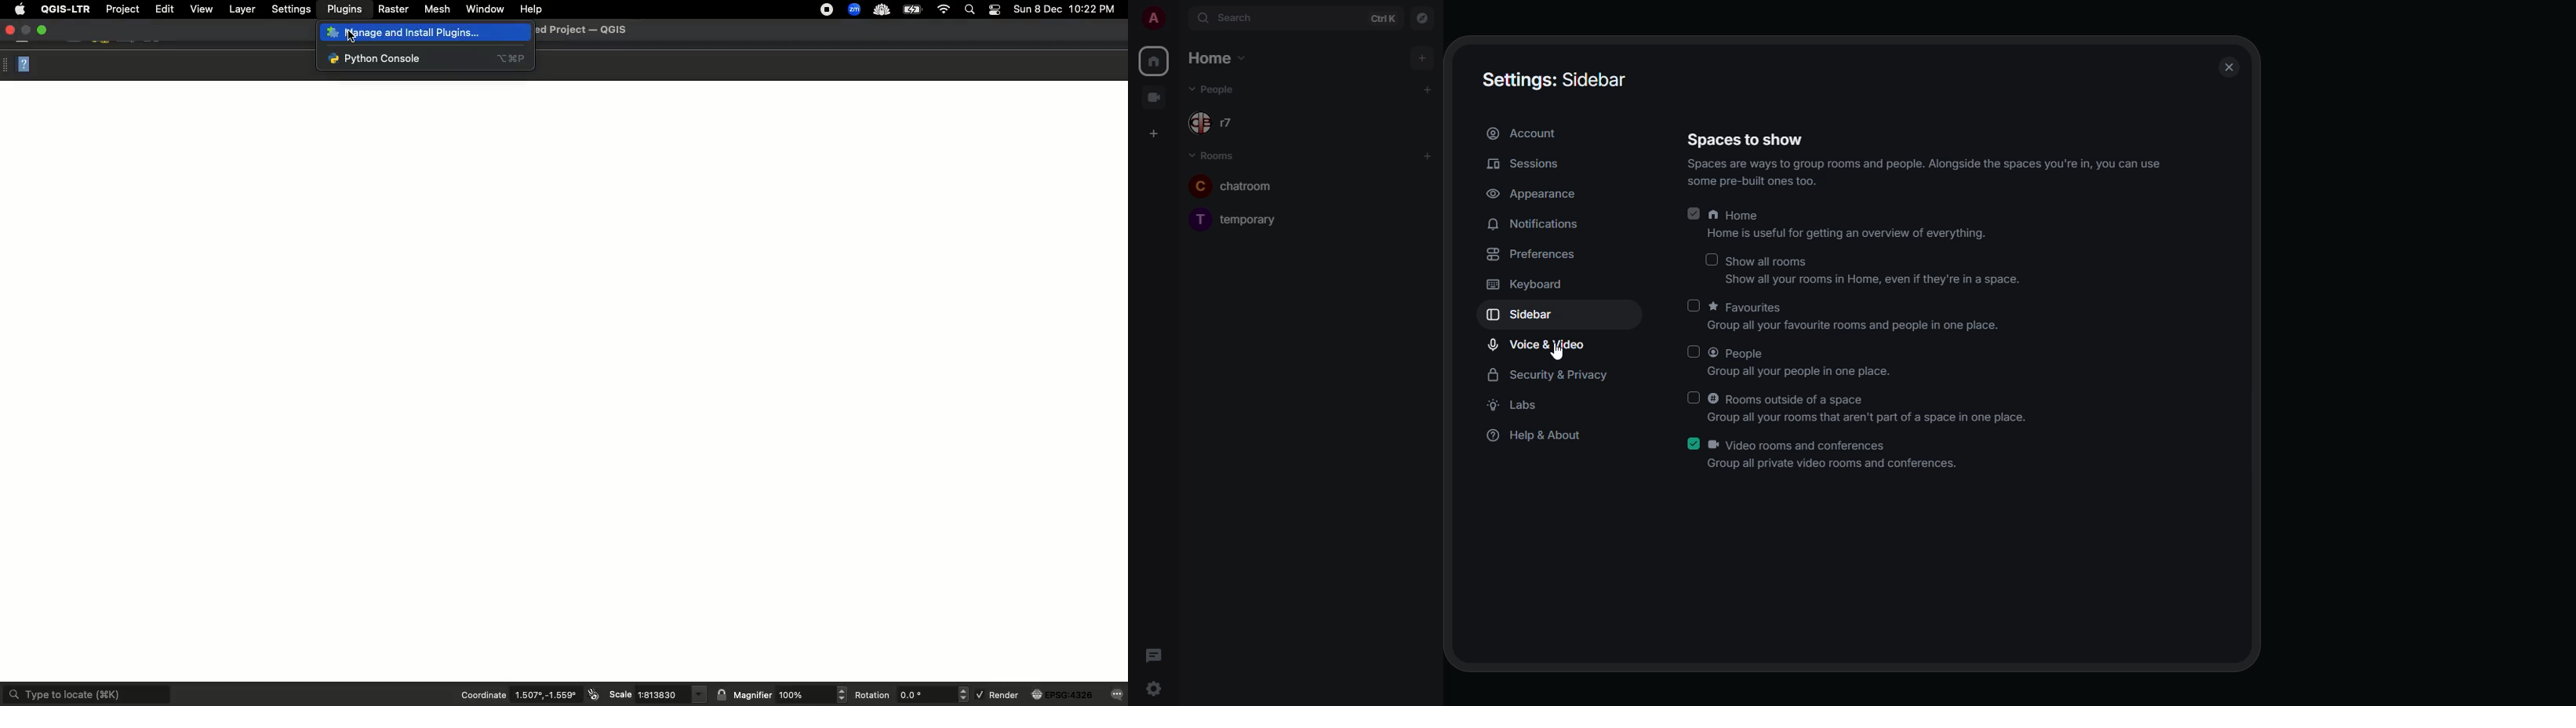  Describe the element at coordinates (1118, 693) in the screenshot. I see `messages` at that location.